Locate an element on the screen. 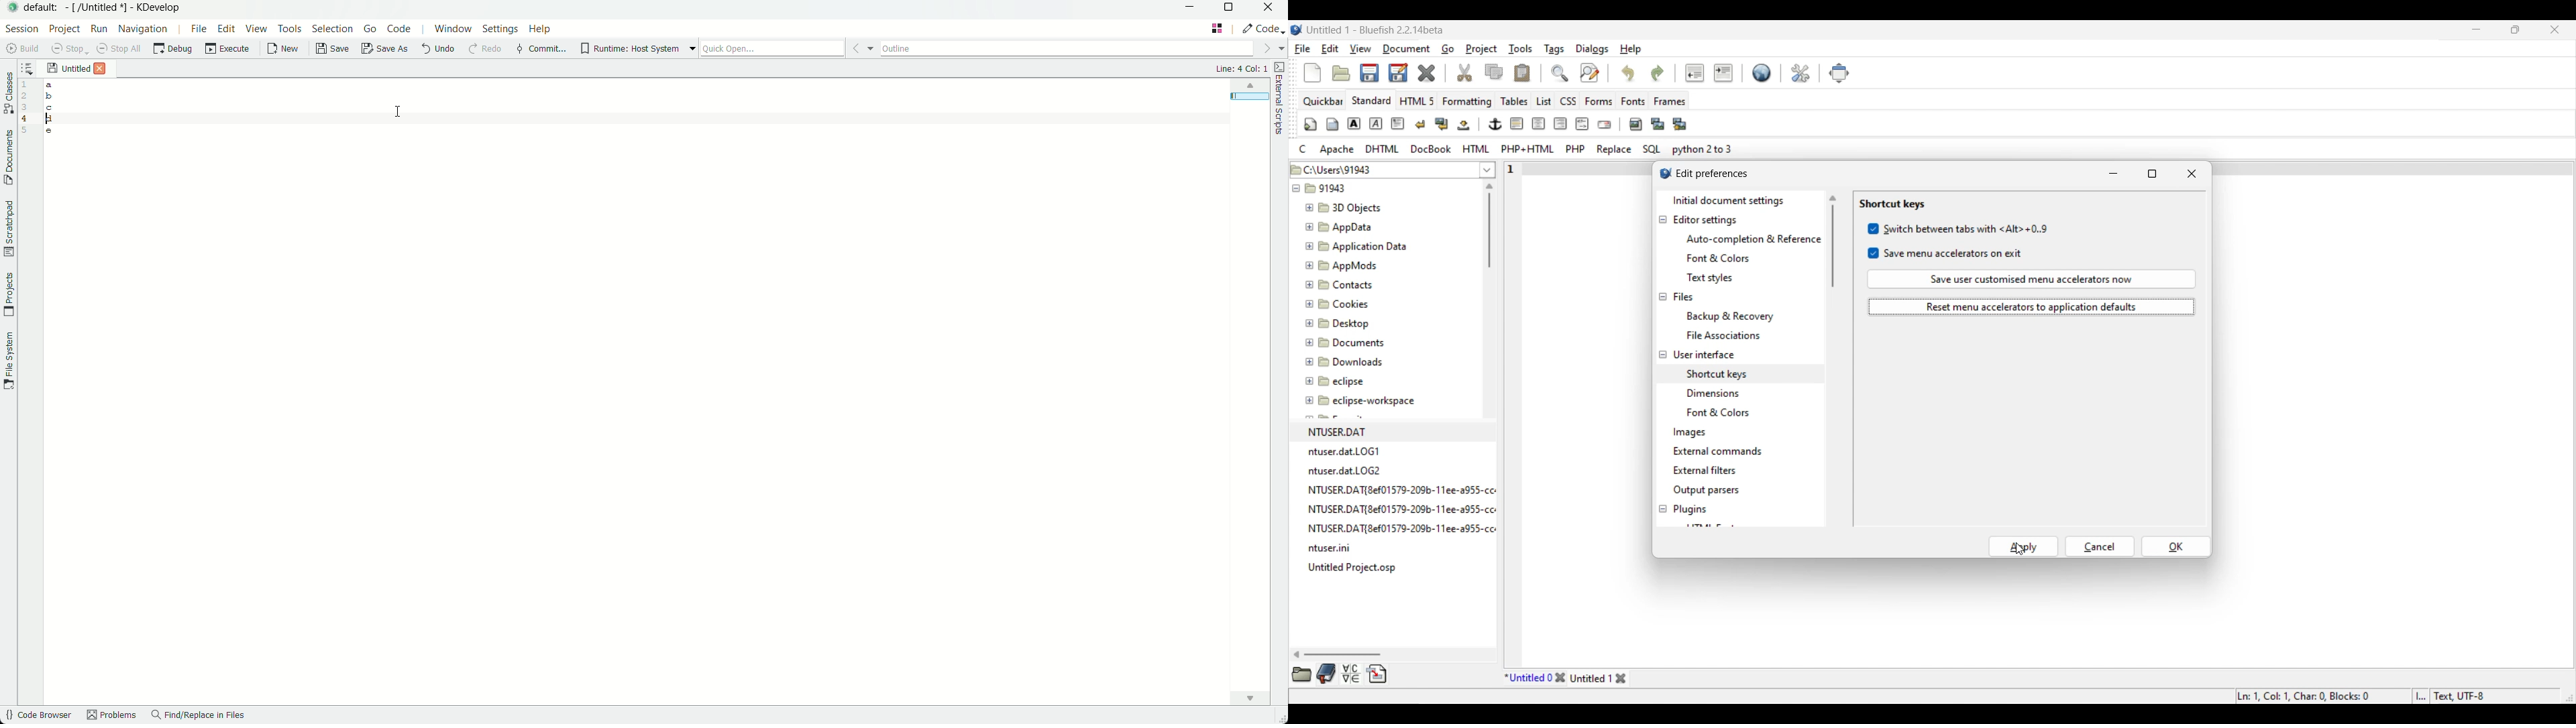 This screenshot has height=728, width=2576. Dimensions is located at coordinates (1716, 392).